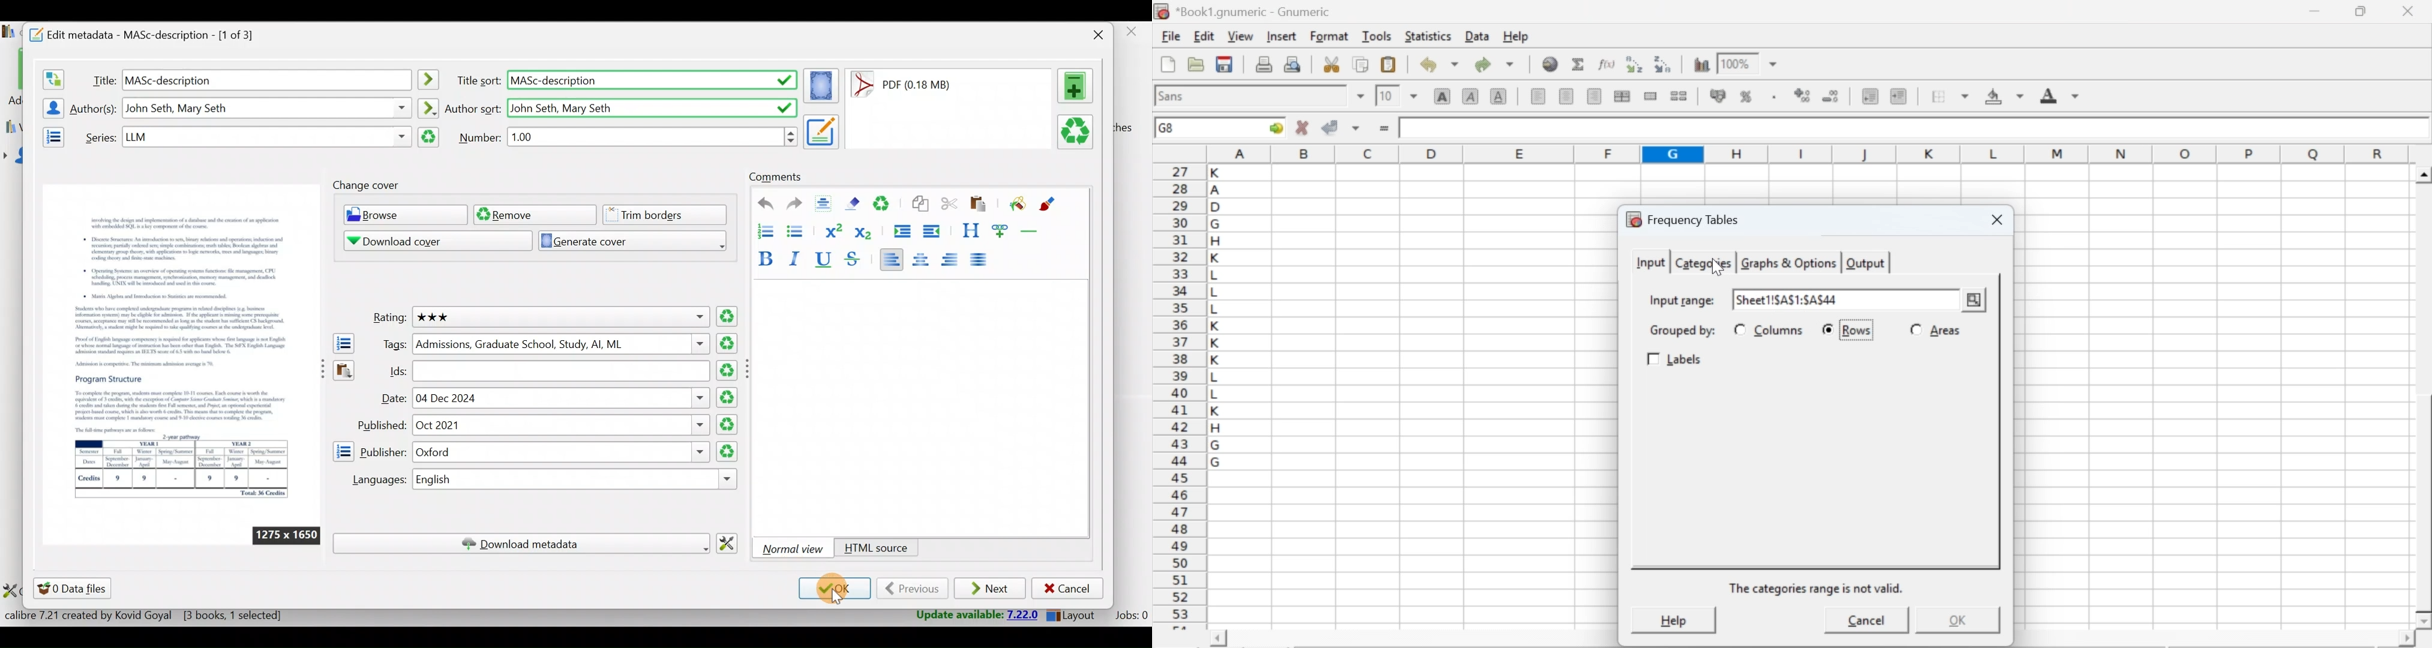 This screenshot has height=672, width=2436. What do you see at coordinates (478, 81) in the screenshot?
I see `Title sort` at bounding box center [478, 81].